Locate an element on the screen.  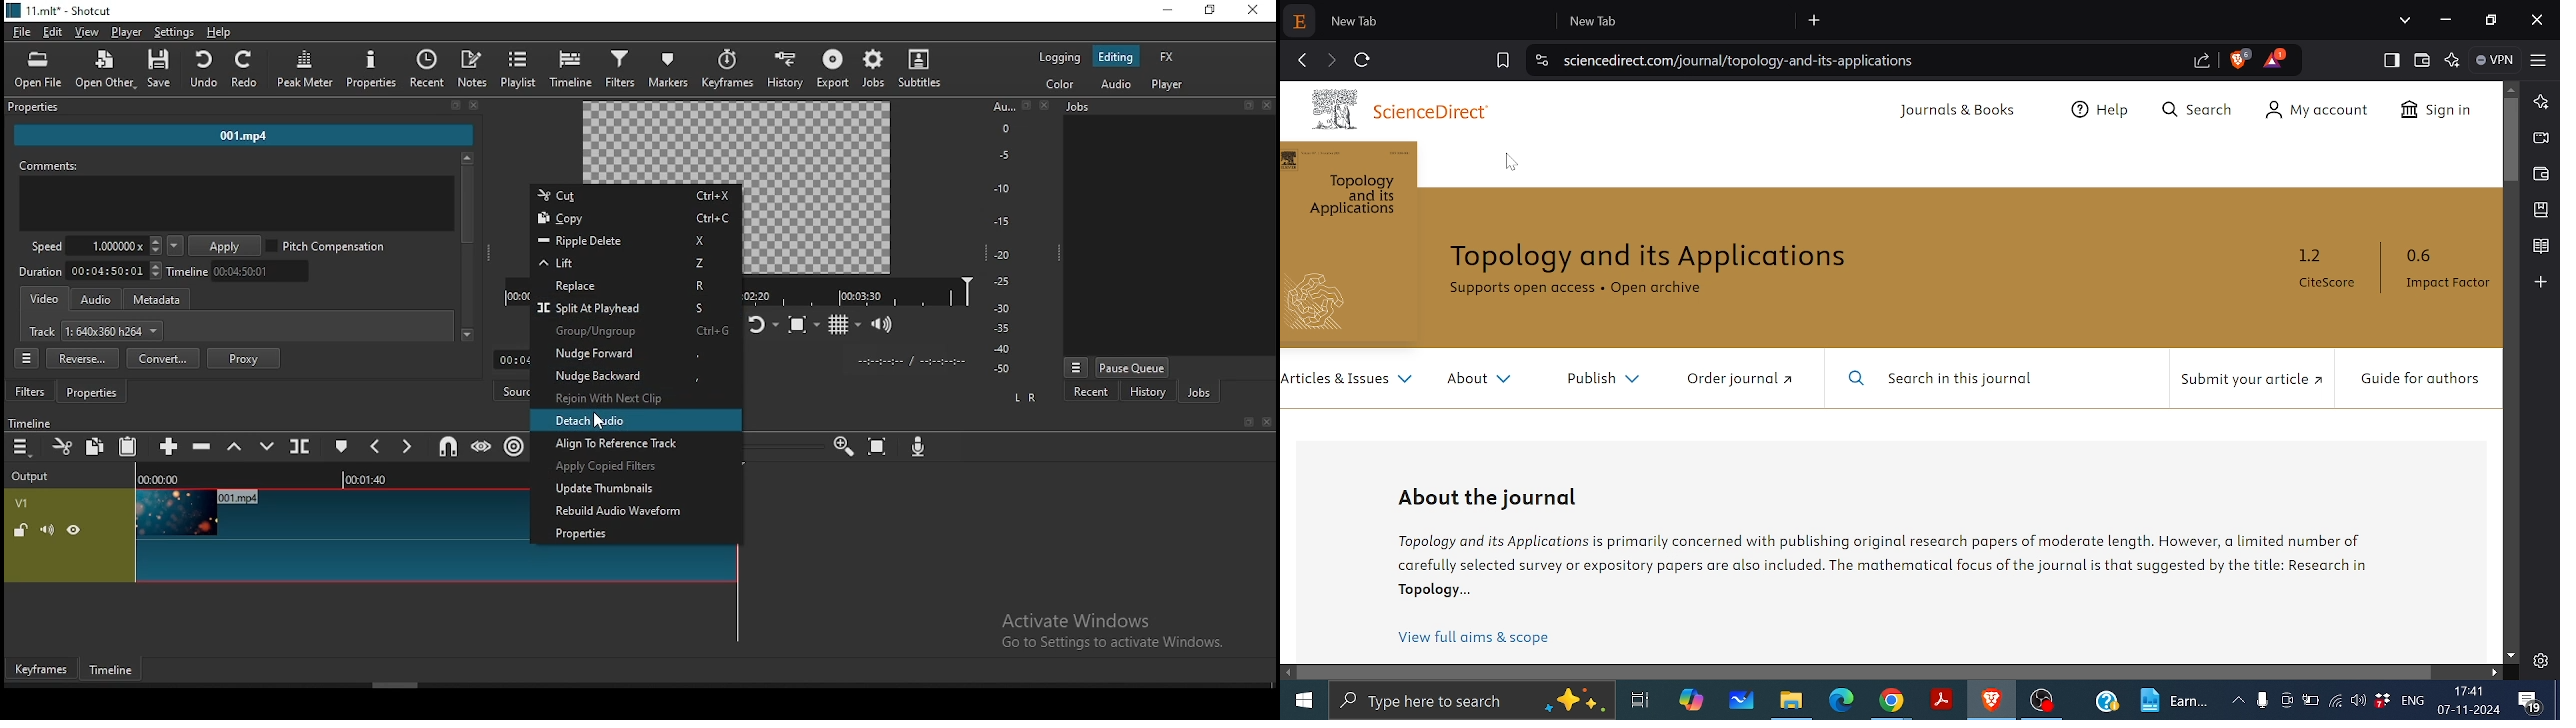
rejoin with next clip is located at coordinates (637, 397).